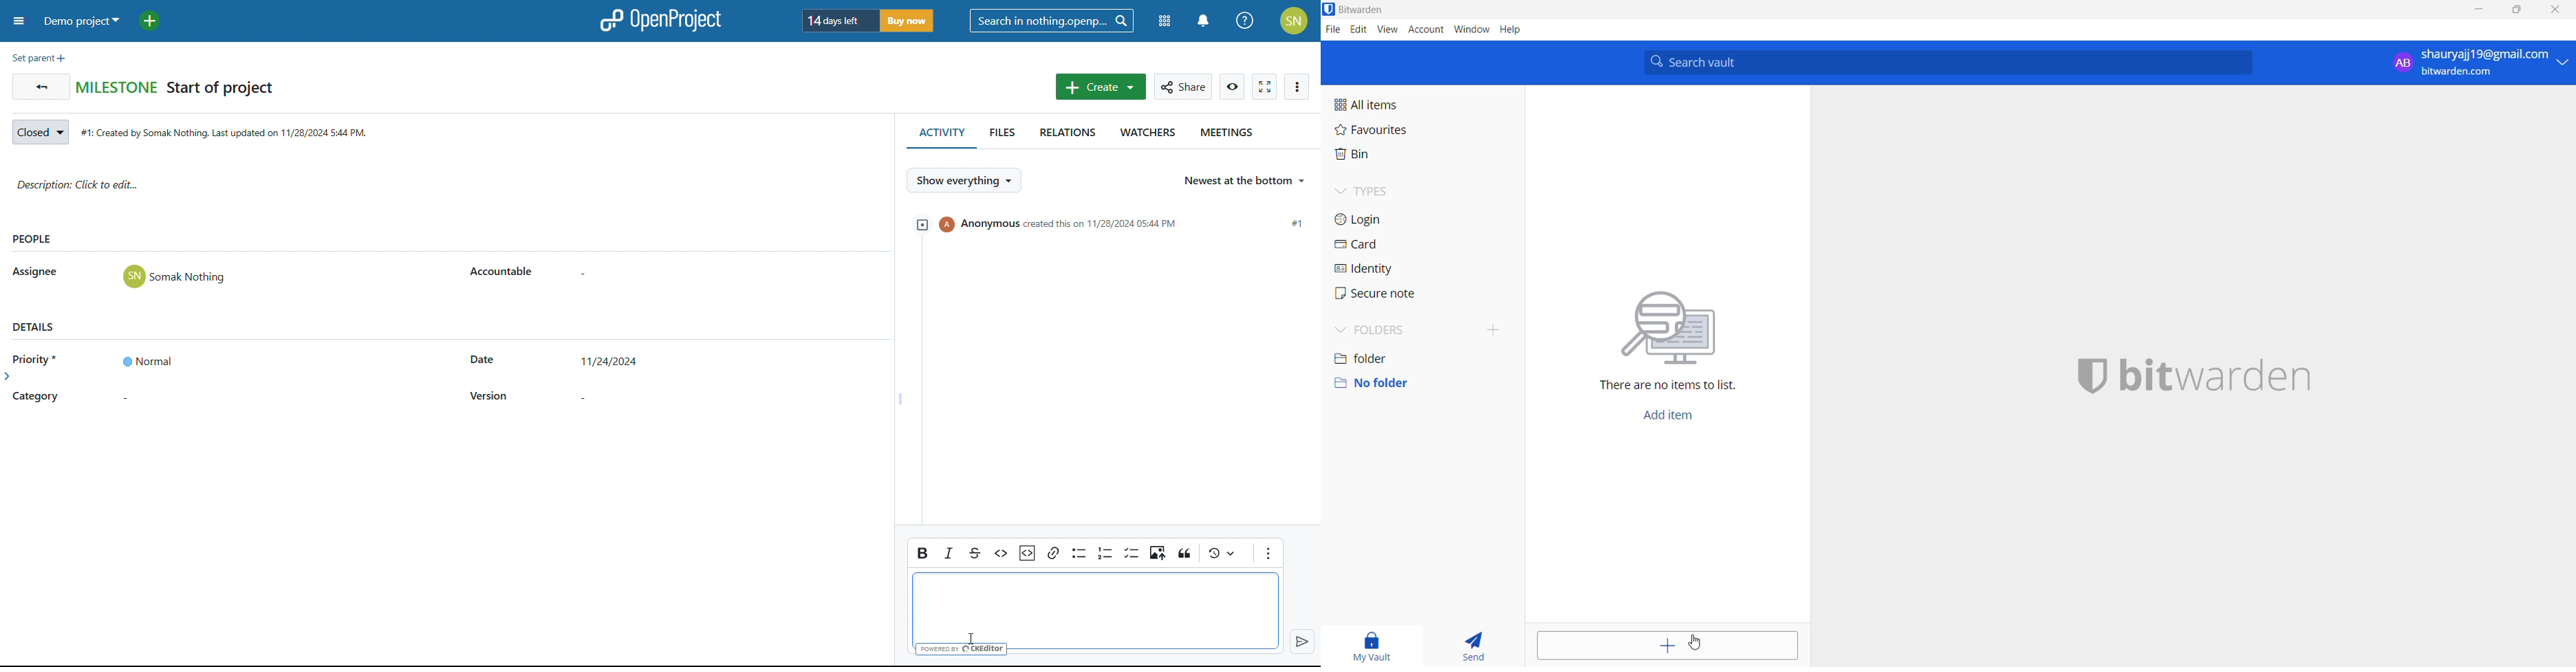  What do you see at coordinates (1158, 554) in the screenshot?
I see `insert image` at bounding box center [1158, 554].